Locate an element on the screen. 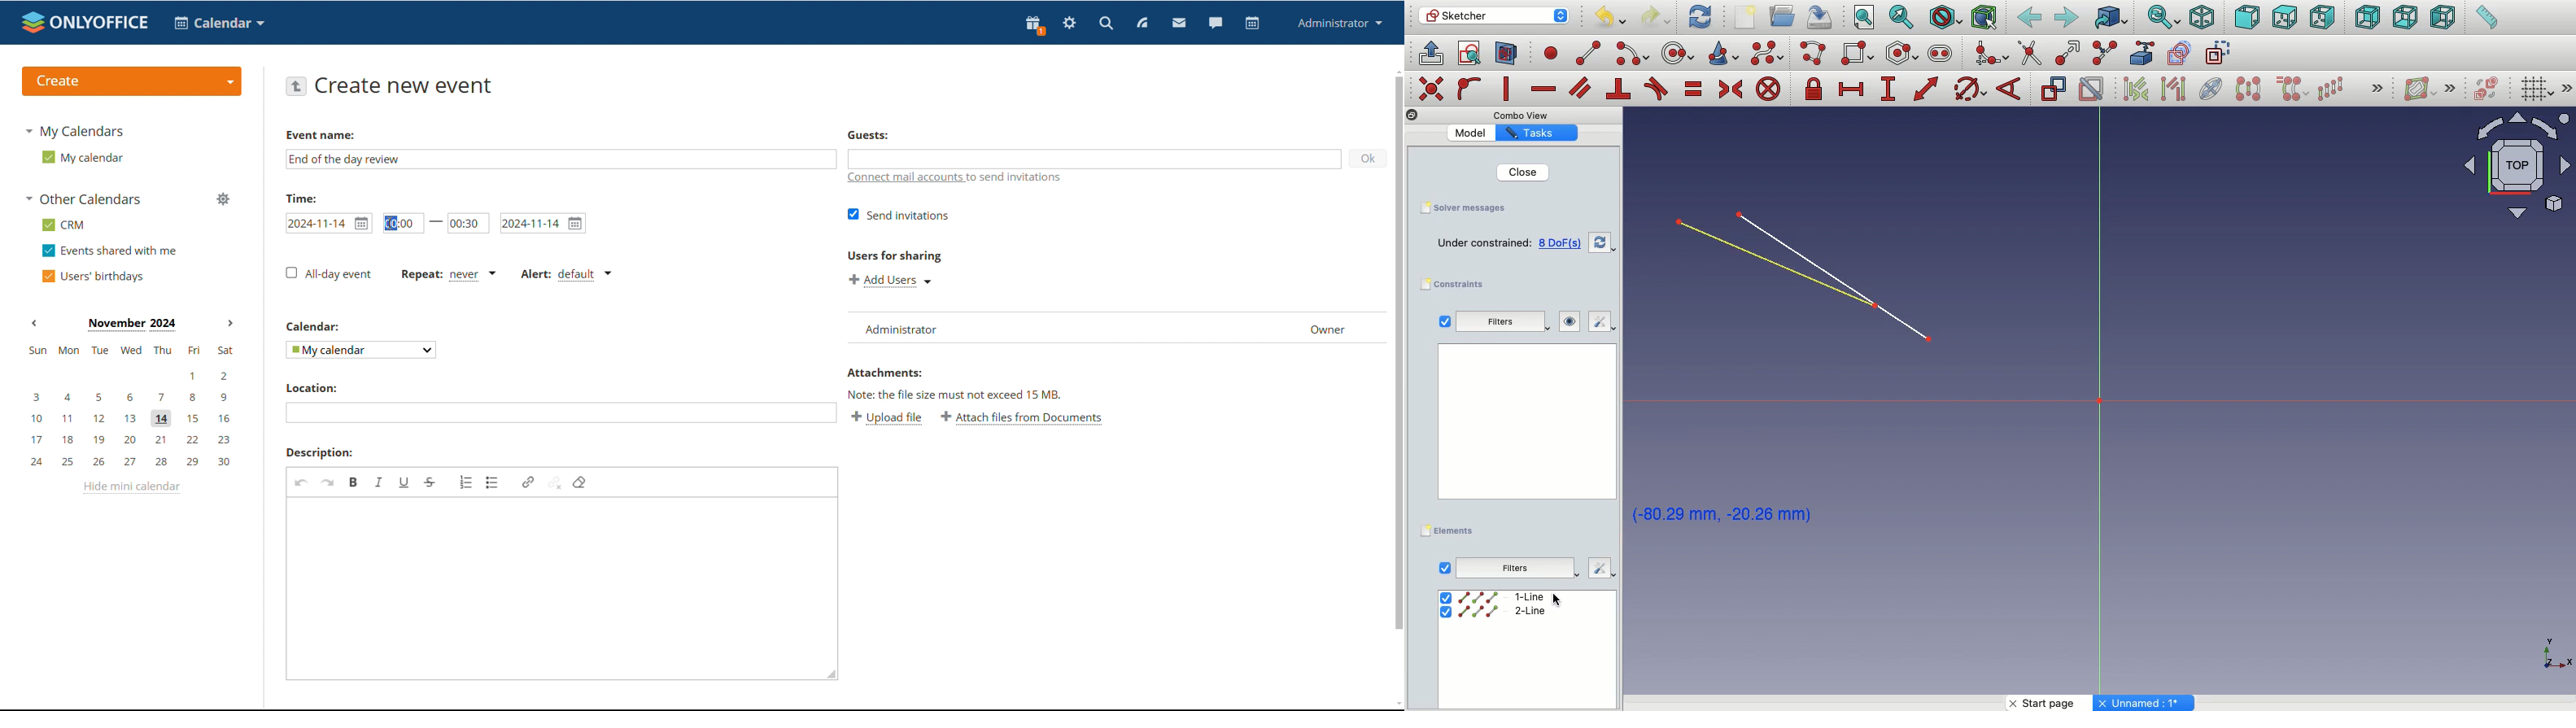   is located at coordinates (1555, 598).